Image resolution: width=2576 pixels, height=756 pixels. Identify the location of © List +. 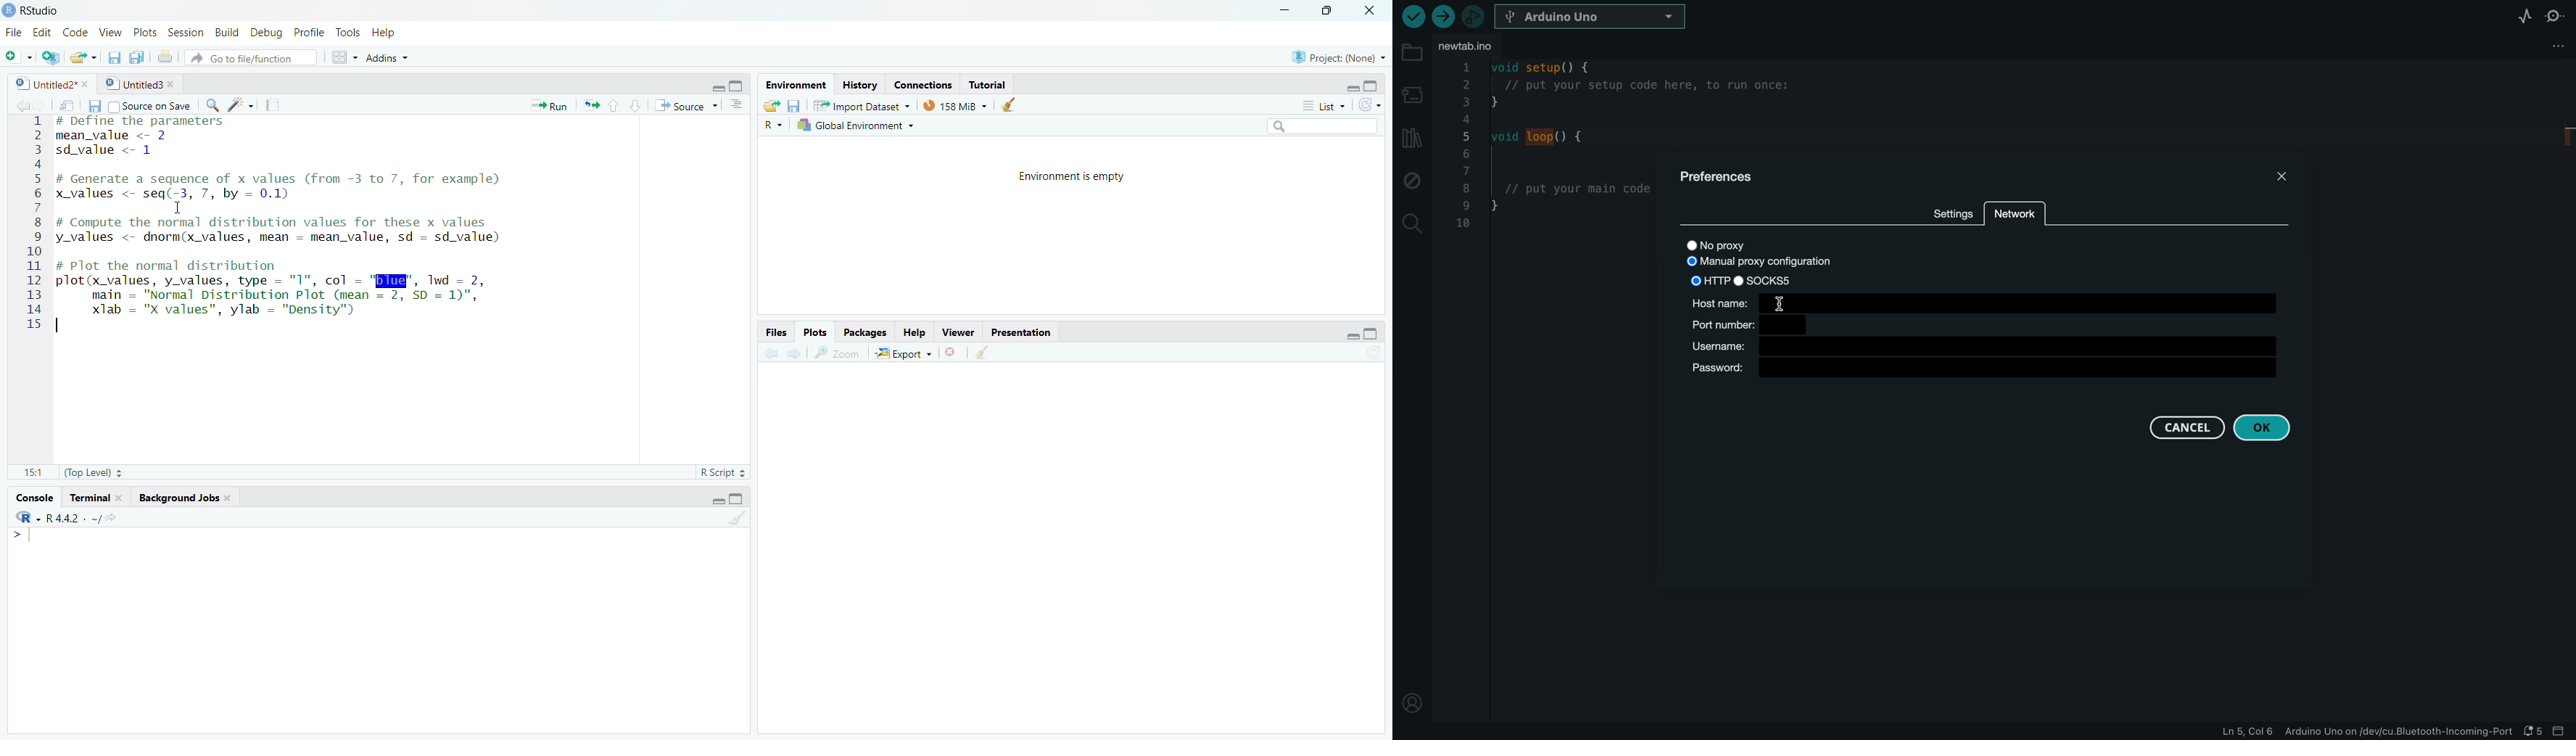
(1324, 104).